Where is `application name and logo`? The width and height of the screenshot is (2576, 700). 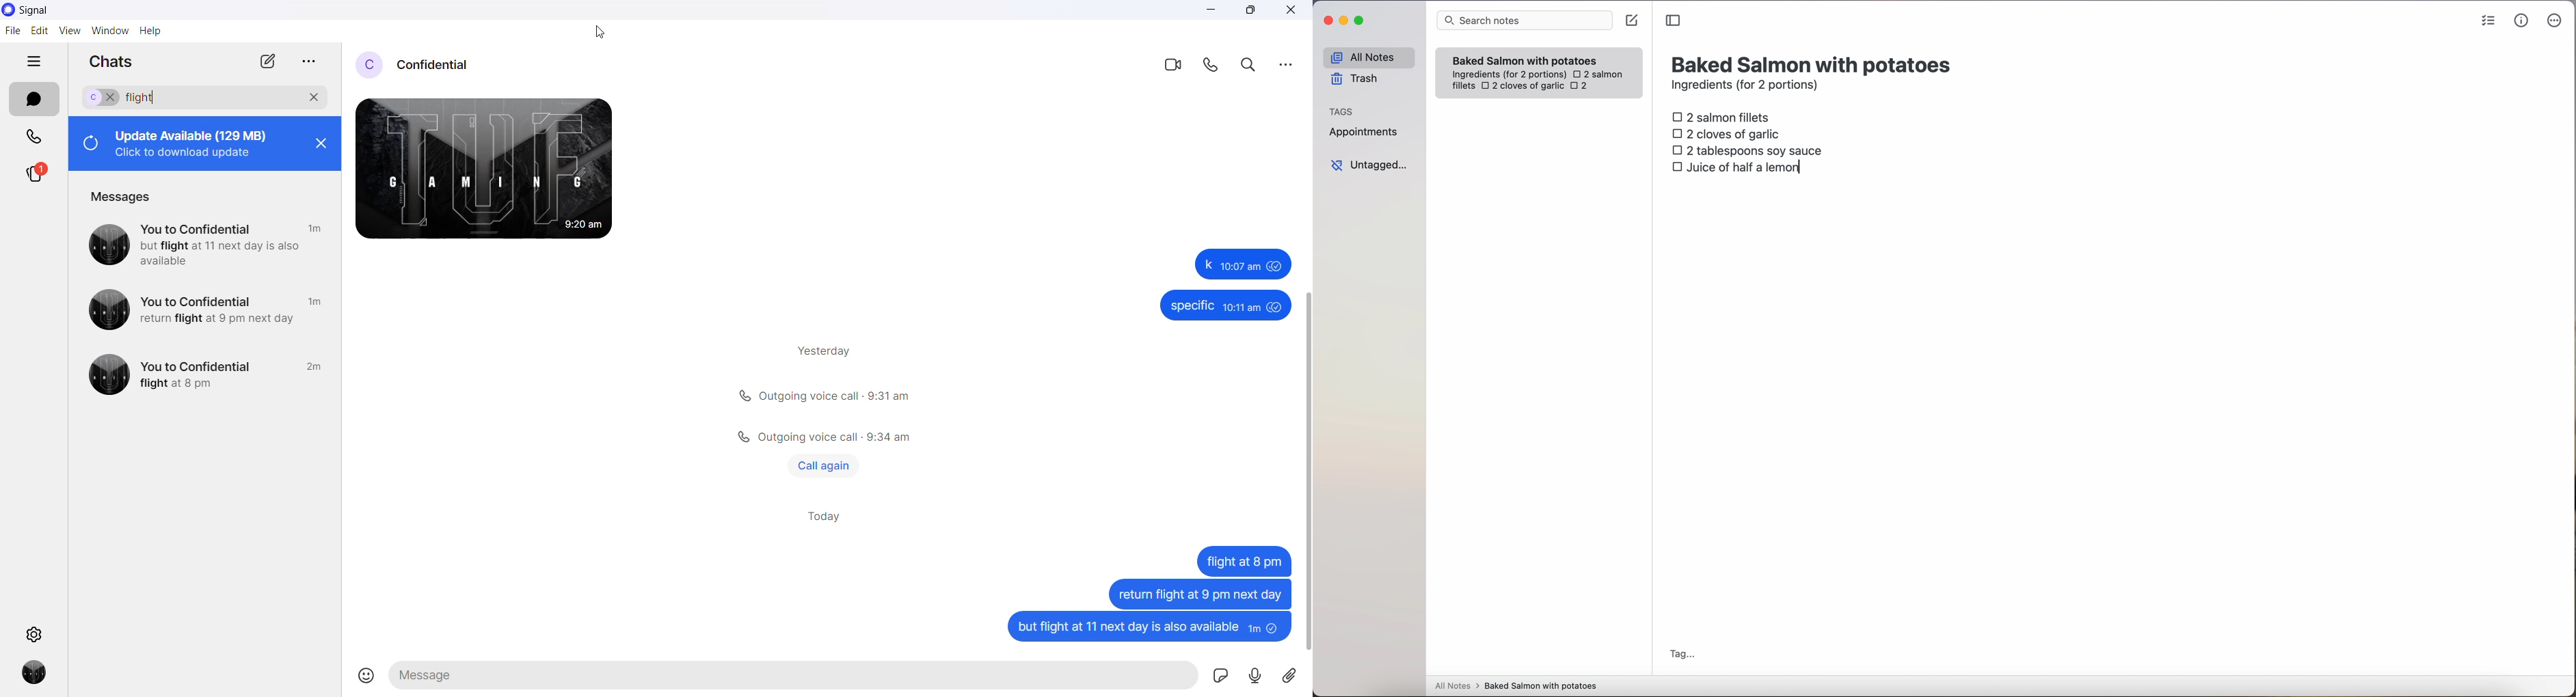 application name and logo is located at coordinates (36, 11).